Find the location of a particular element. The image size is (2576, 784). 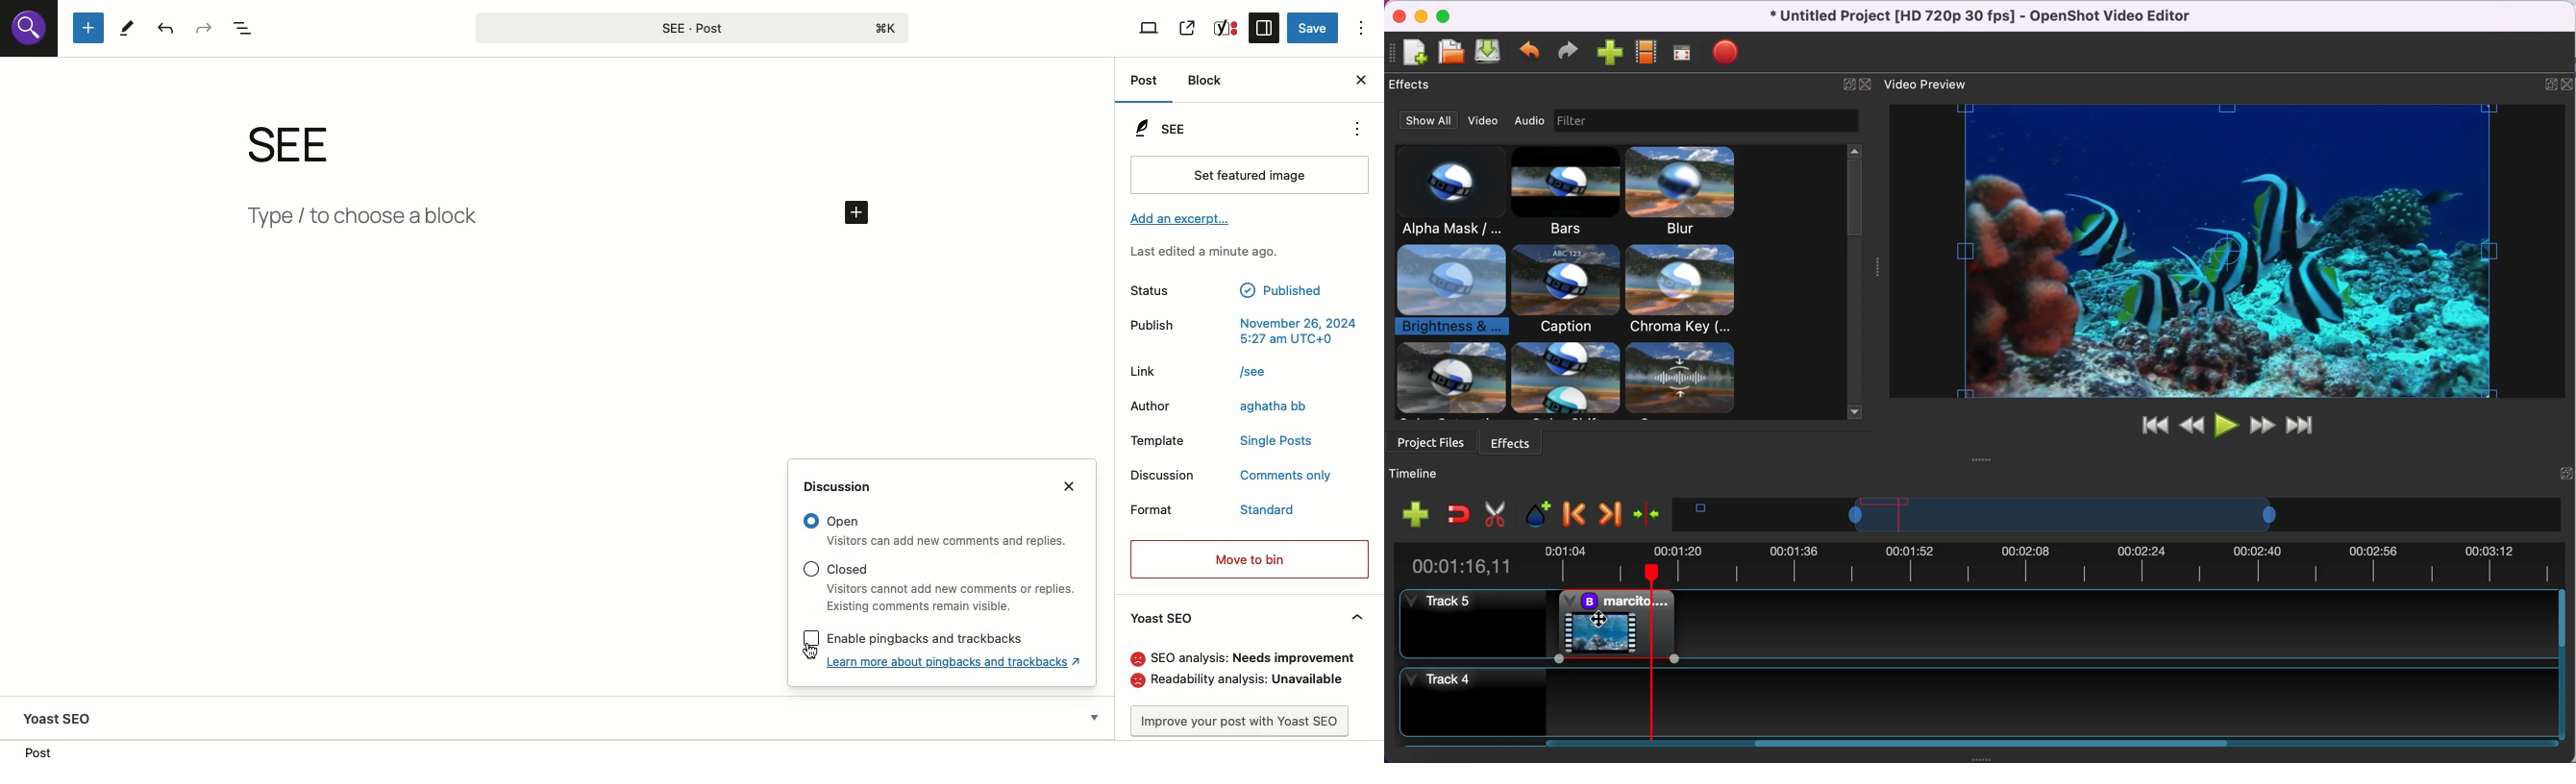

play is located at coordinates (2227, 425).